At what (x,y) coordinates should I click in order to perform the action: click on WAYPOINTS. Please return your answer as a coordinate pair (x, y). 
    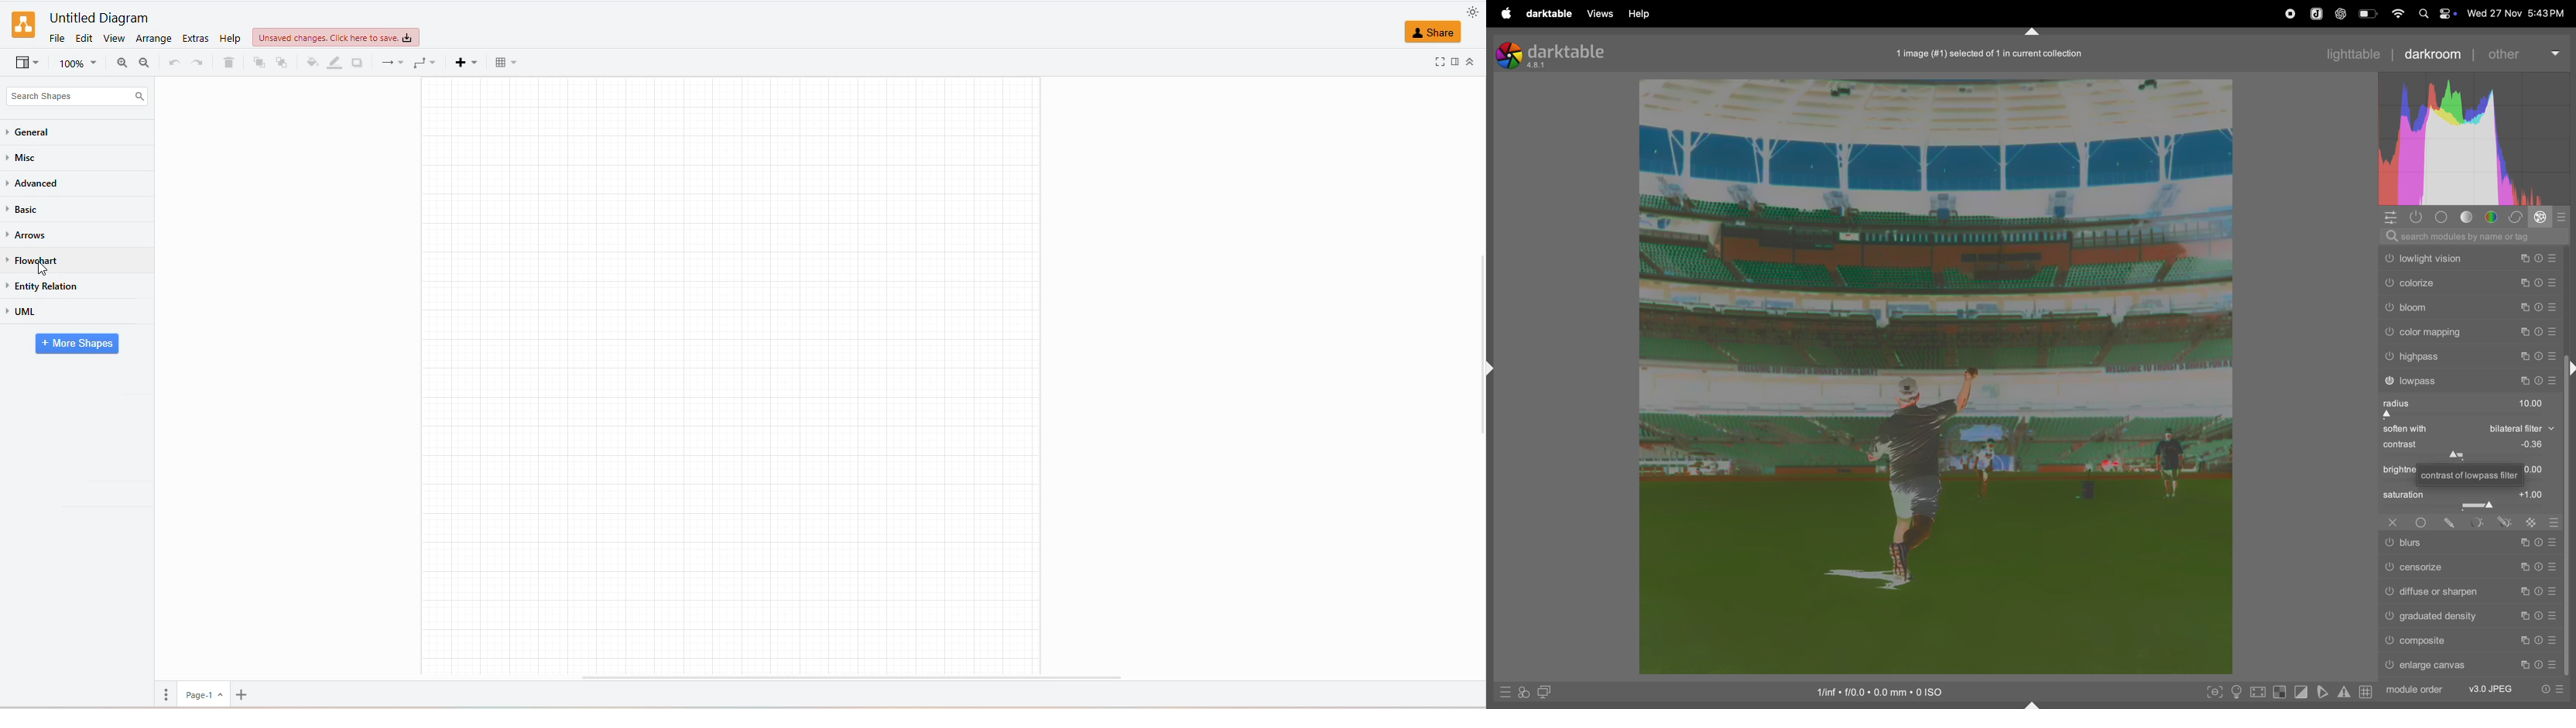
    Looking at the image, I should click on (422, 62).